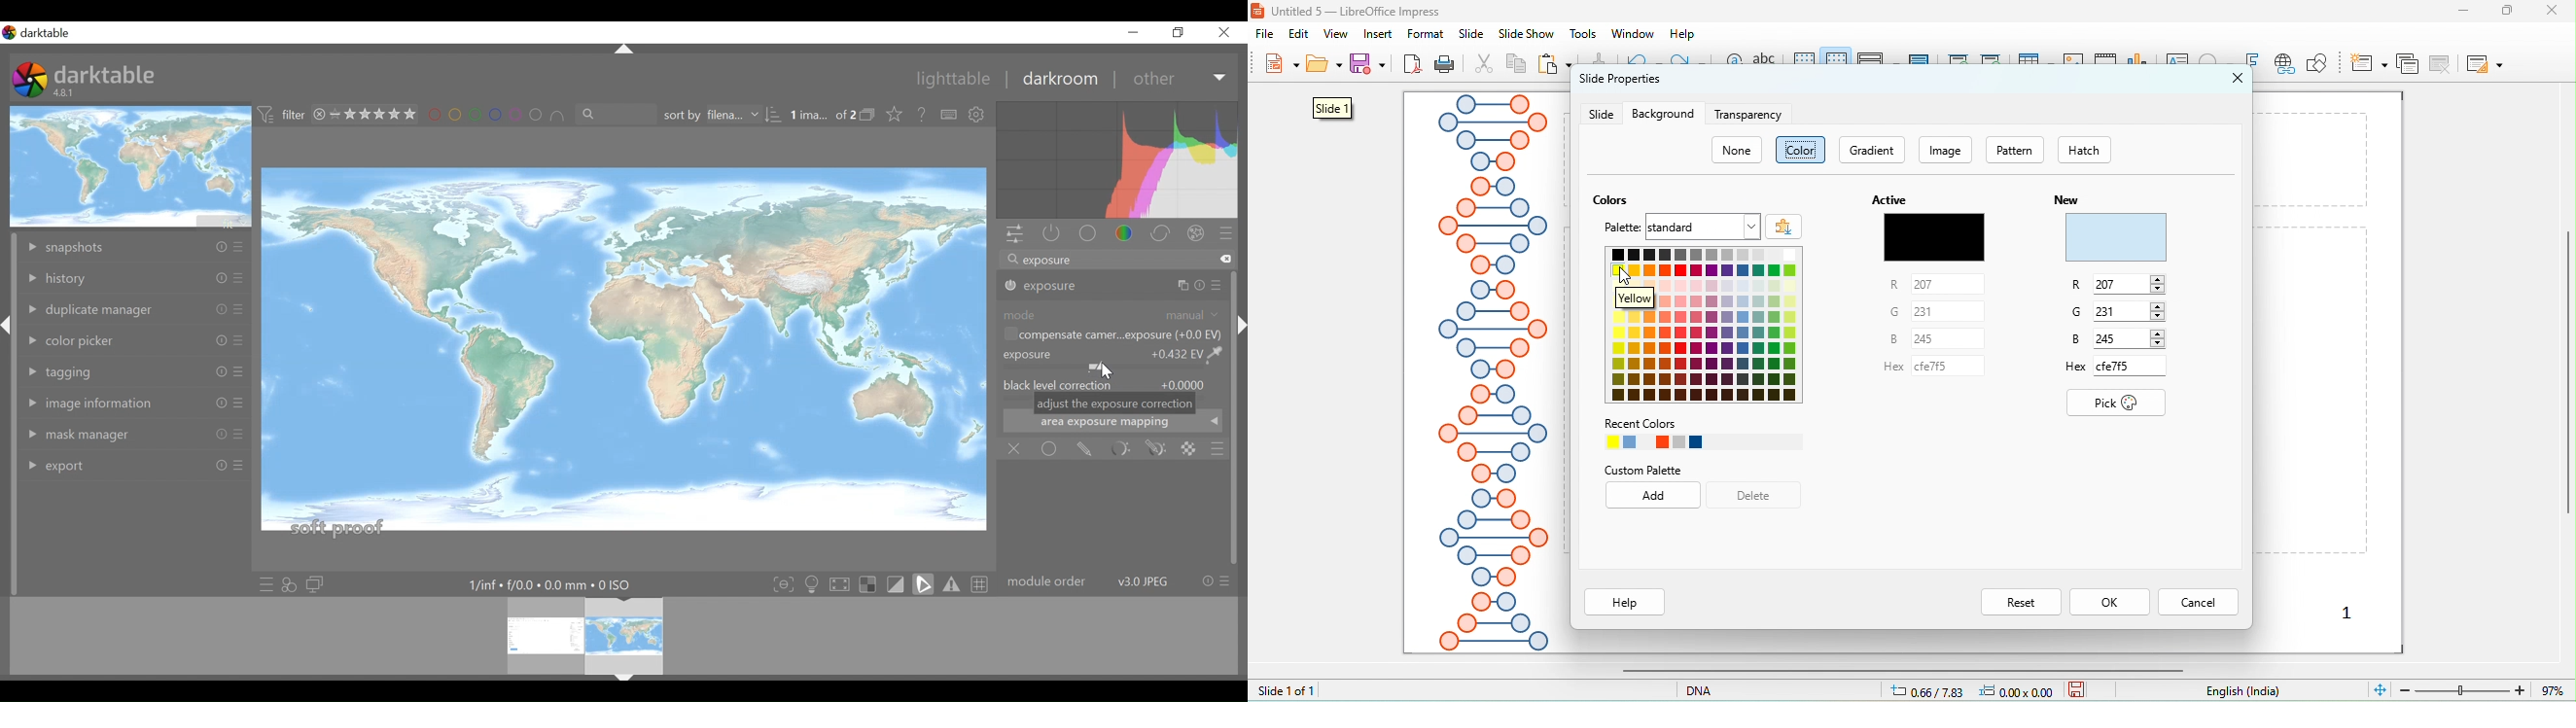 This screenshot has height=728, width=2576. I want to click on R, so click(1927, 285).